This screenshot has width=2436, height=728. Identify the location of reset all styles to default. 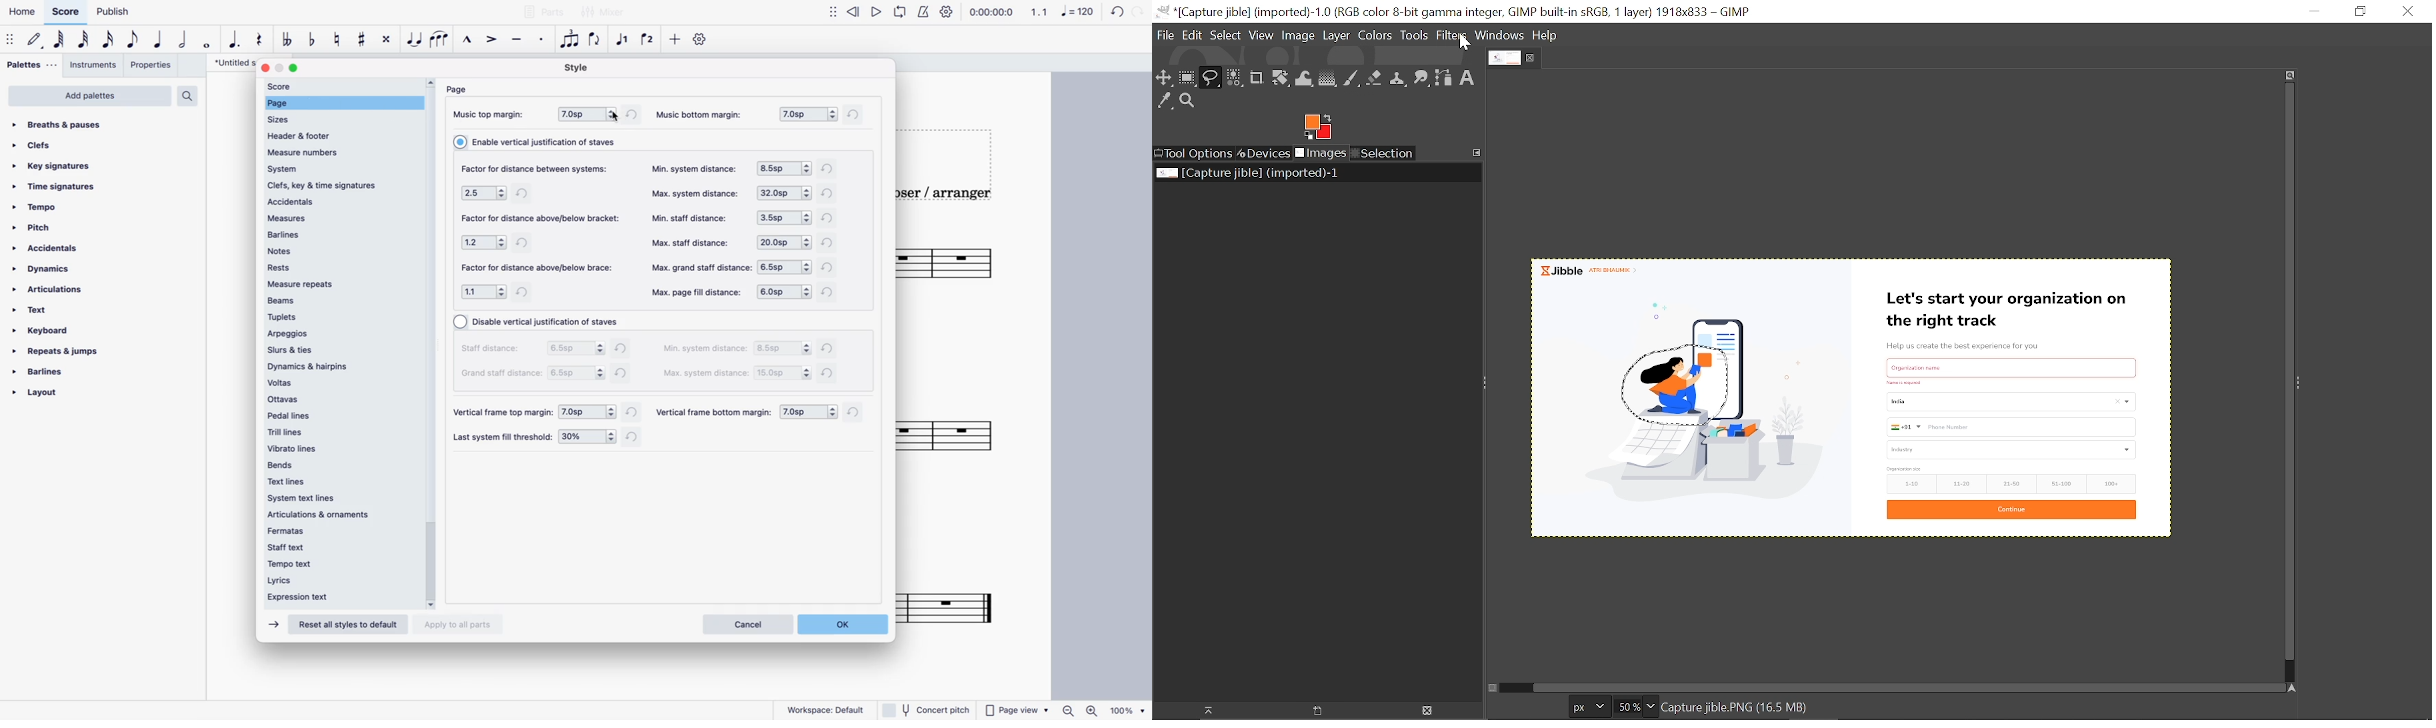
(346, 626).